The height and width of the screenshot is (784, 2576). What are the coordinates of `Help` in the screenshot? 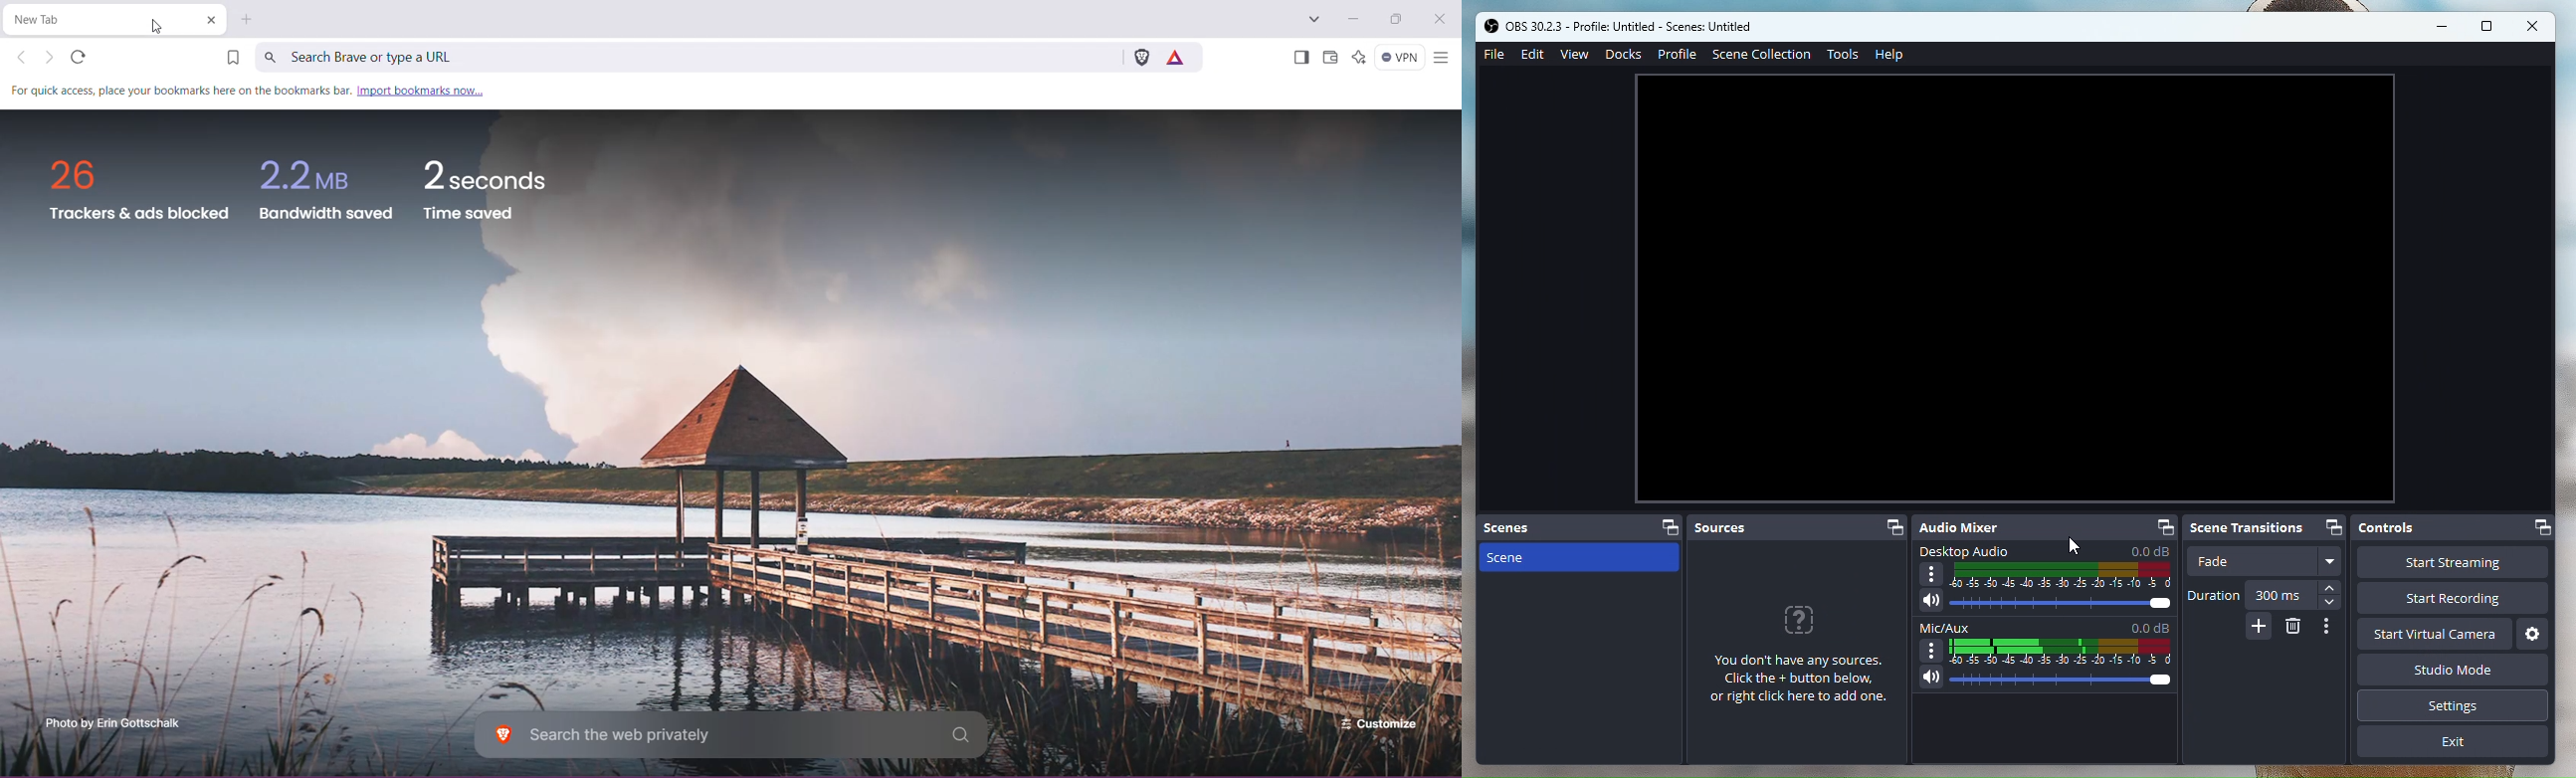 It's located at (1891, 58).